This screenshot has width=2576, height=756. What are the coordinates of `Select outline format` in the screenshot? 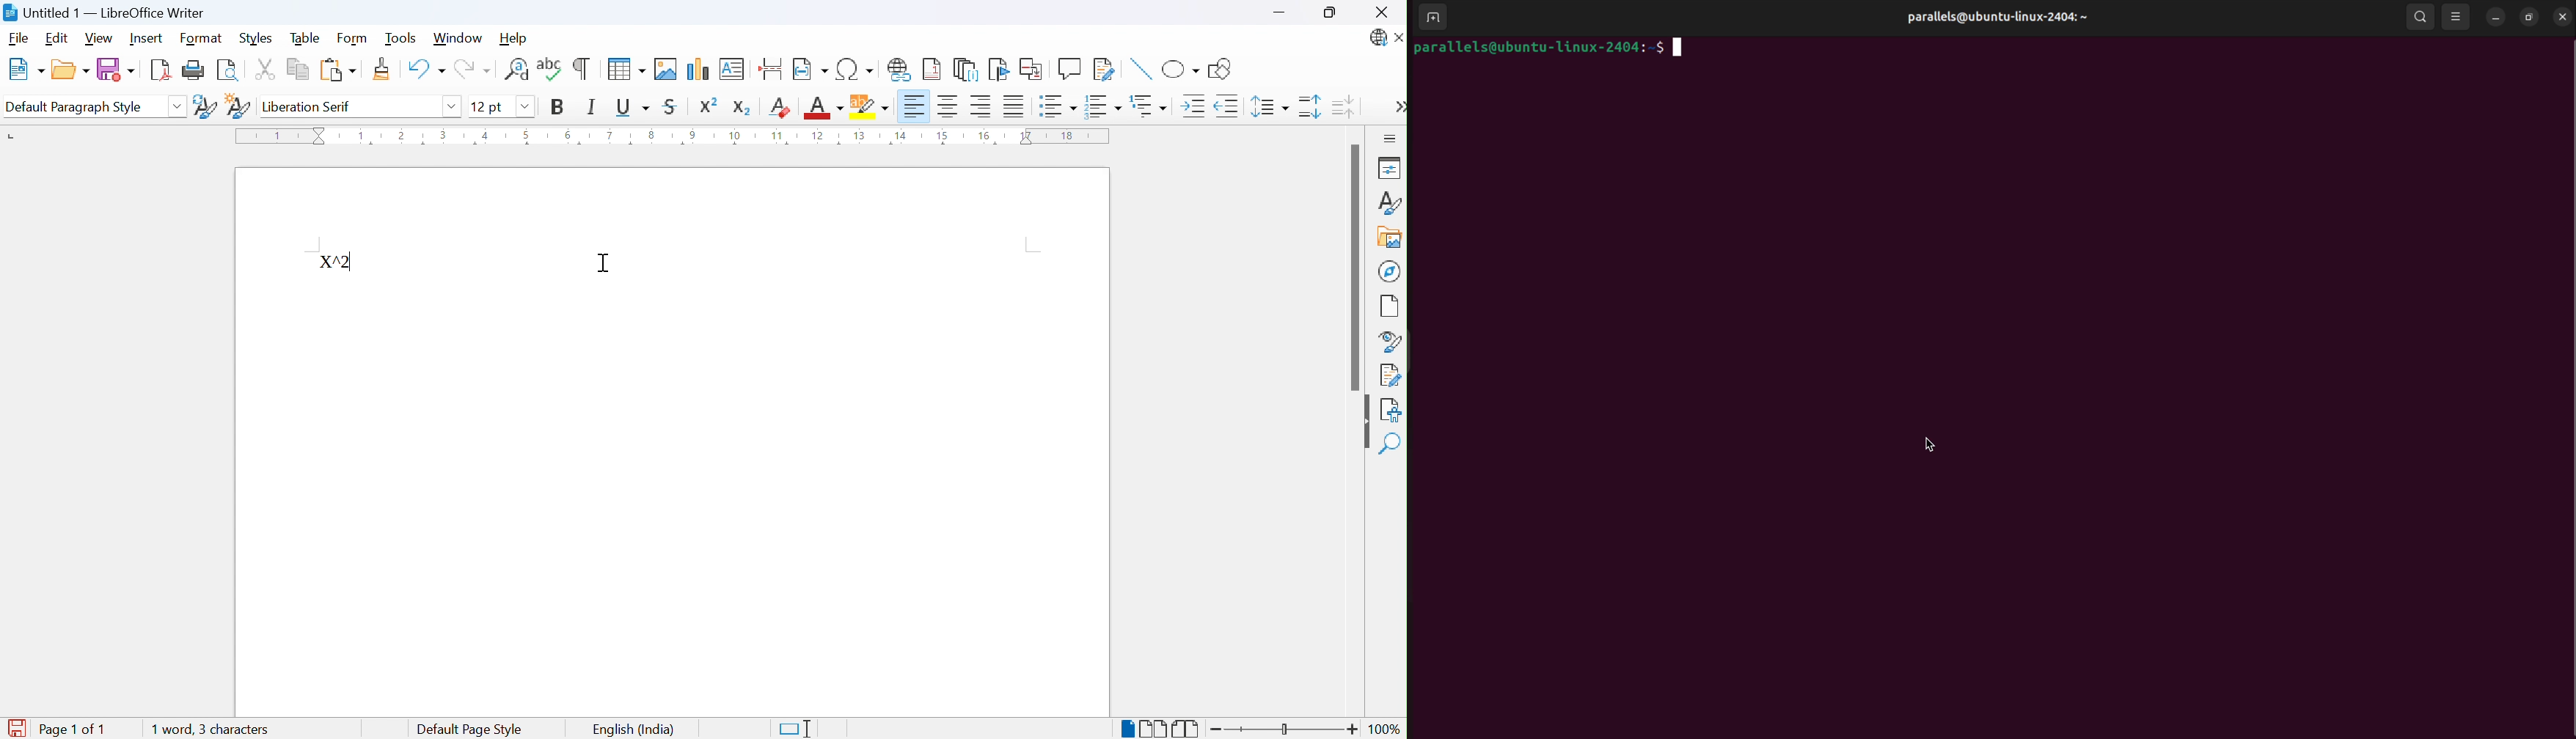 It's located at (1148, 104).